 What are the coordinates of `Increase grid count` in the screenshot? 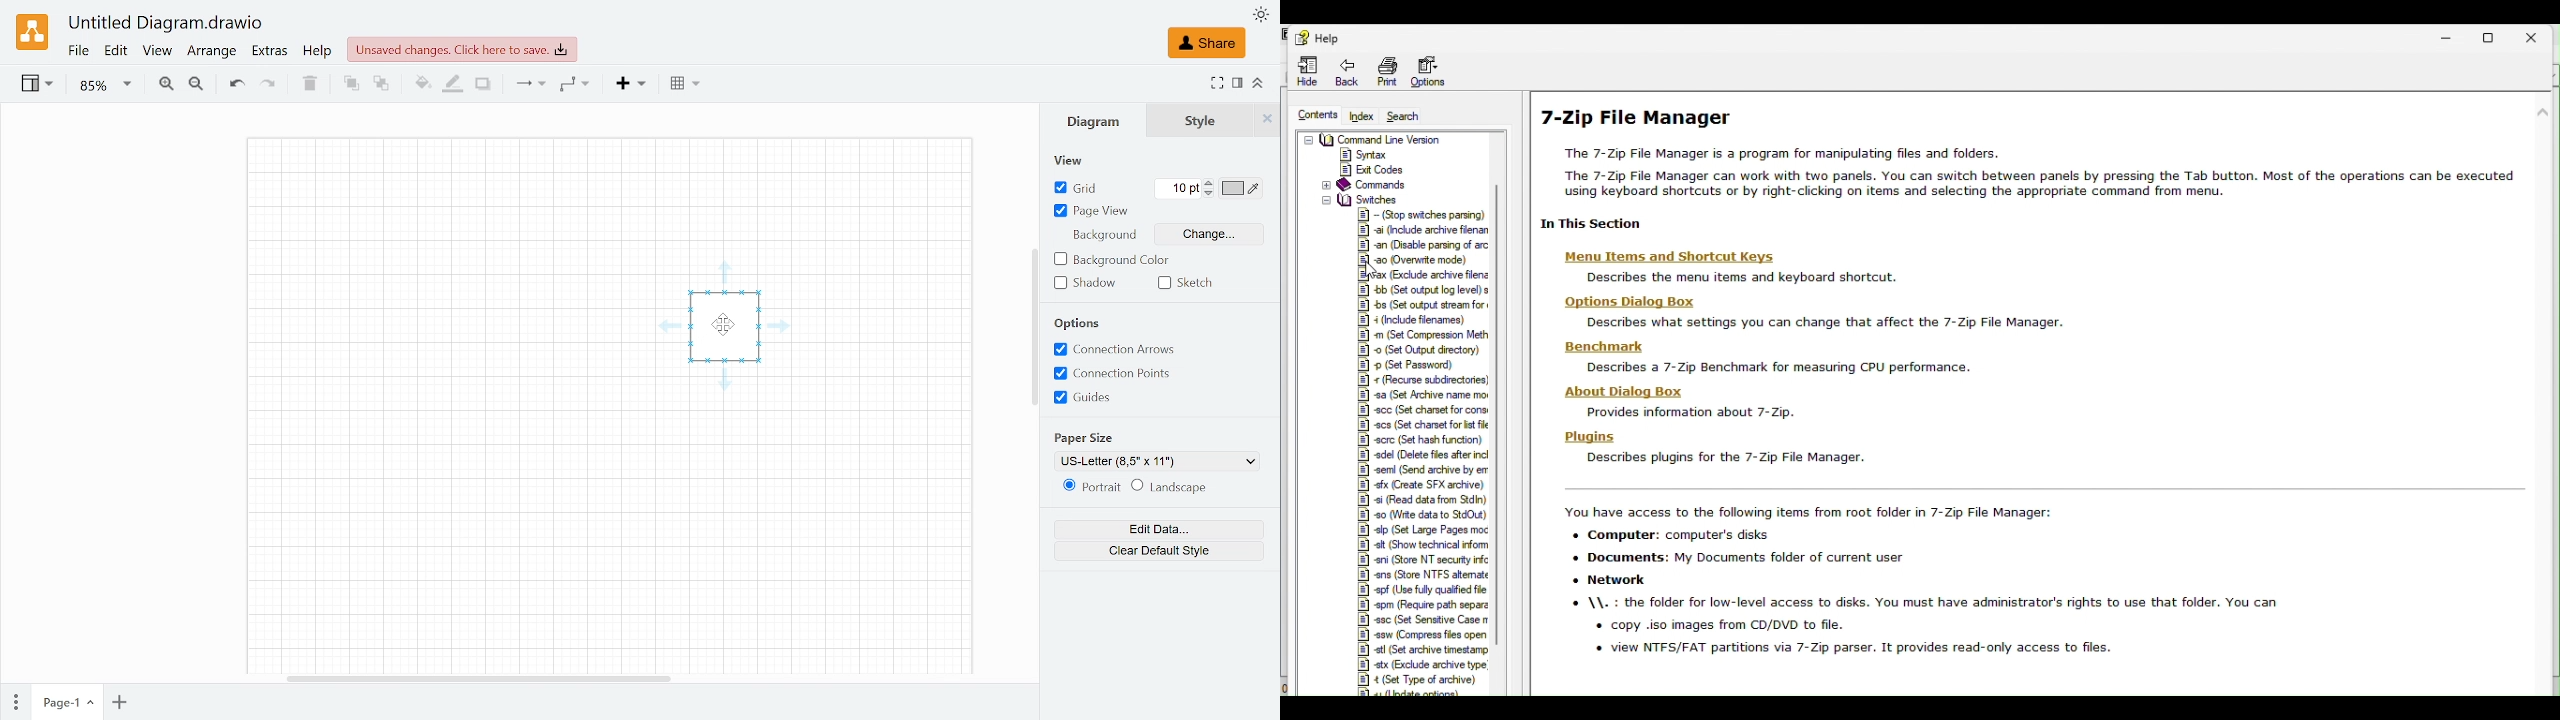 It's located at (1212, 182).